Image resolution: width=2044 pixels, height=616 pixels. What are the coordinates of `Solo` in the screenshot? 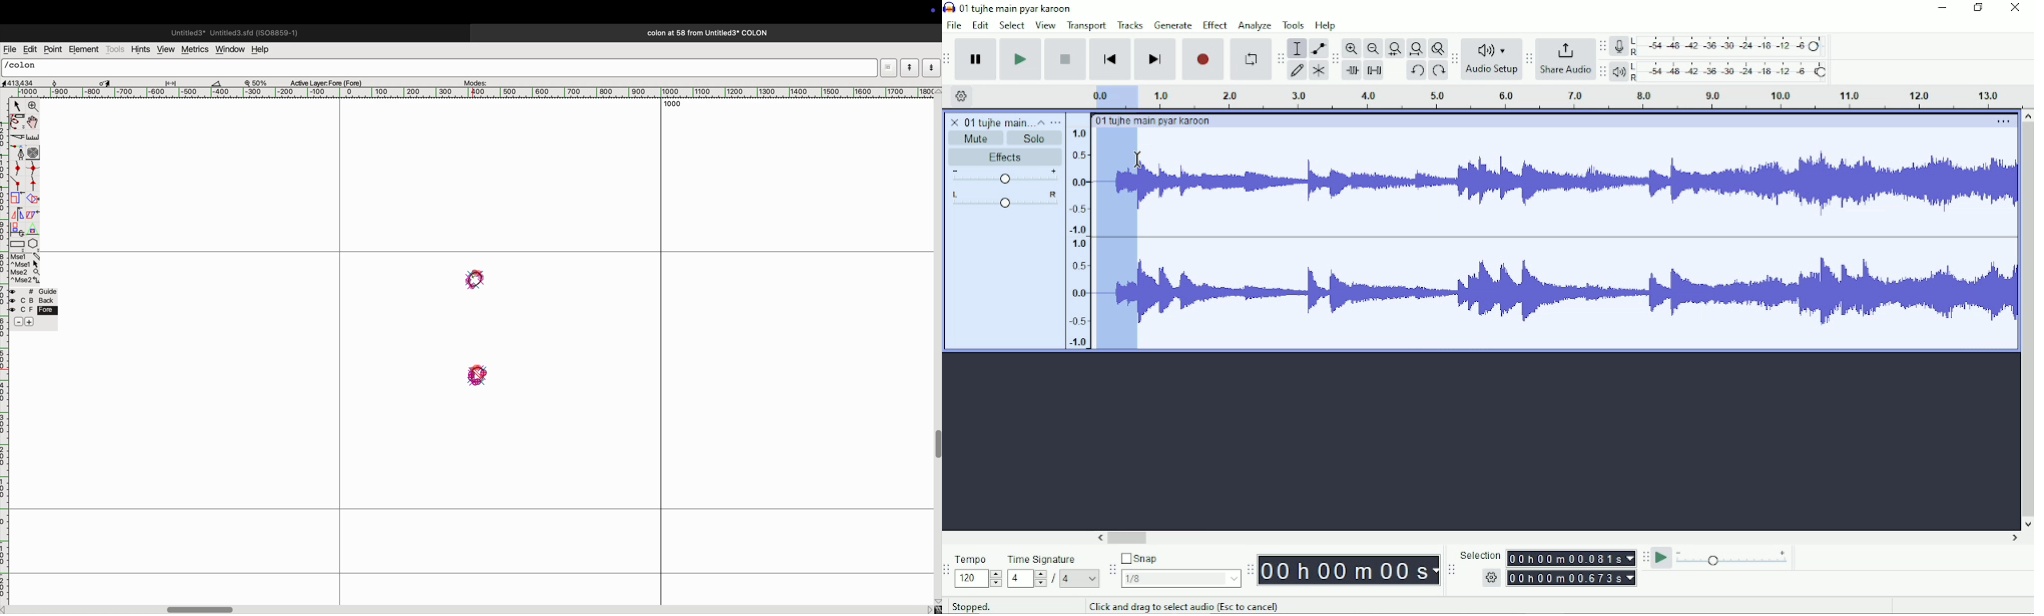 It's located at (1035, 138).